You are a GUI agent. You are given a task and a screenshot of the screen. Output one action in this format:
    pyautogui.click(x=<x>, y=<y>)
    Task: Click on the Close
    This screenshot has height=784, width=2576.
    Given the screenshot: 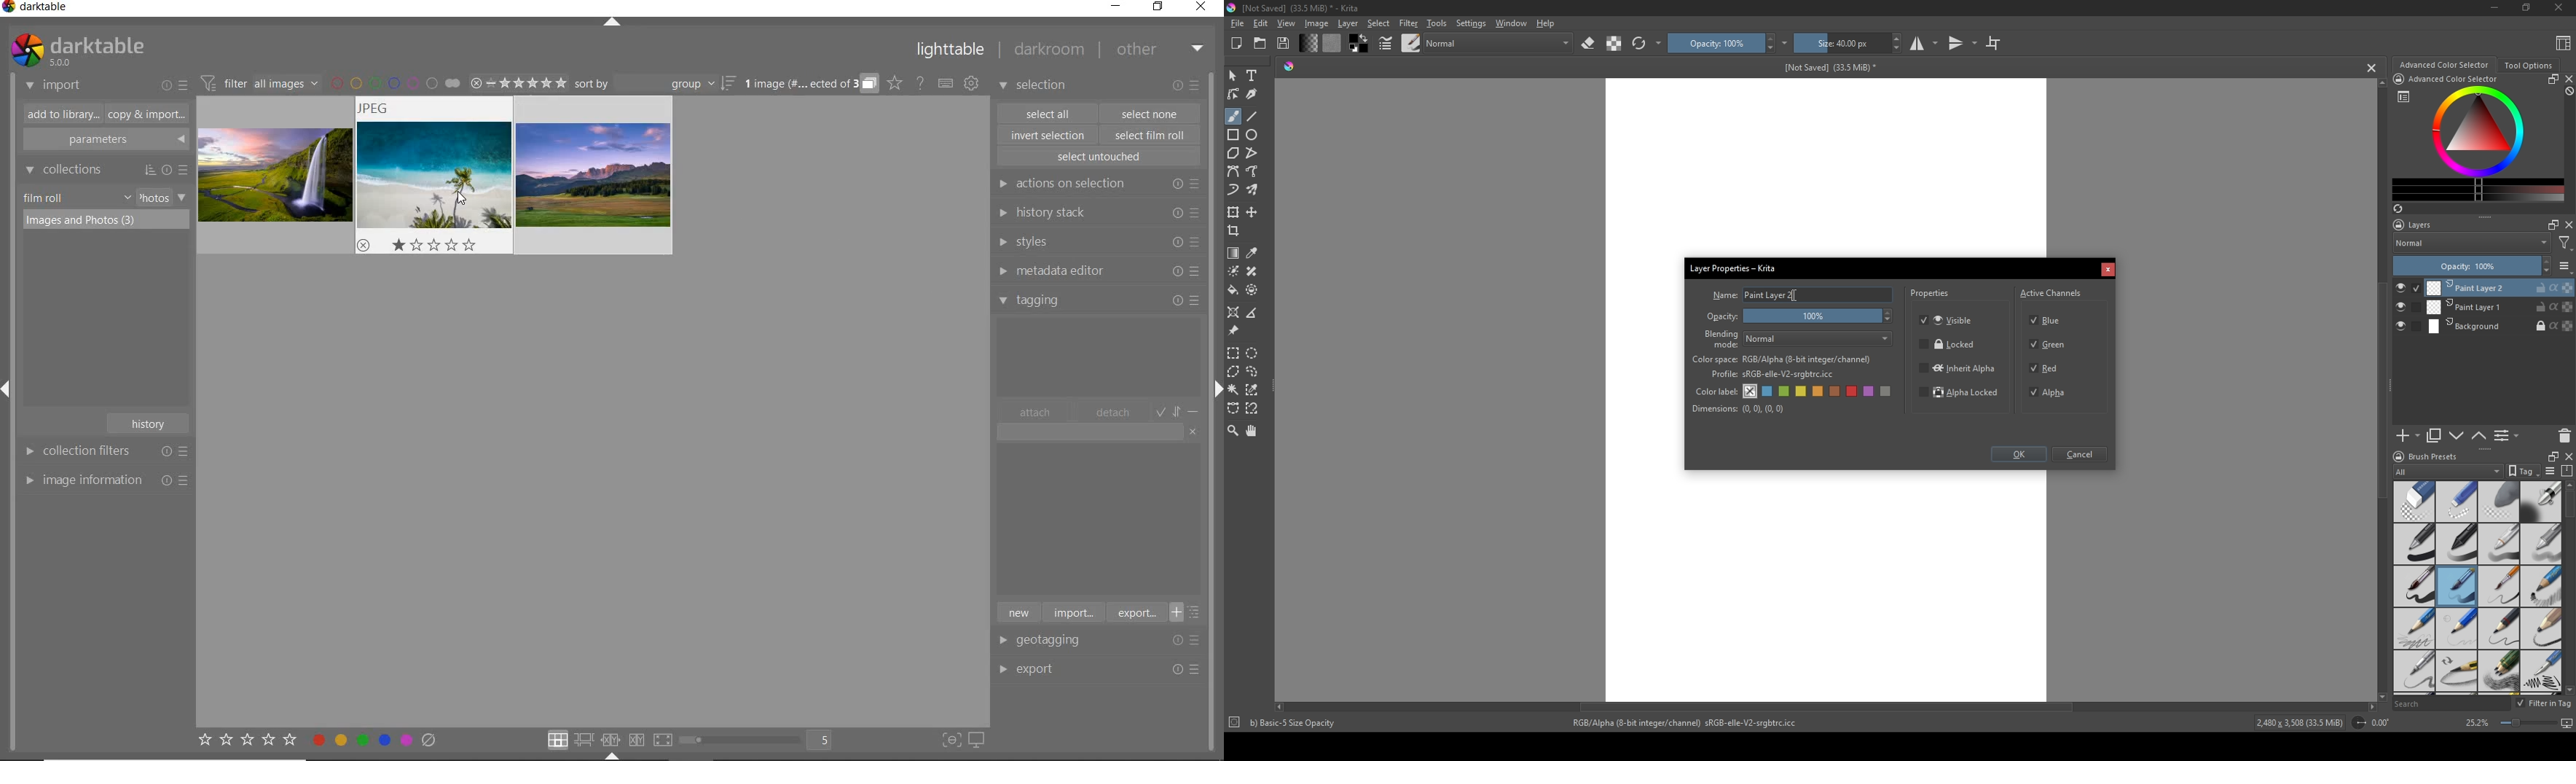 What is the action you would take?
    pyautogui.click(x=2556, y=8)
    